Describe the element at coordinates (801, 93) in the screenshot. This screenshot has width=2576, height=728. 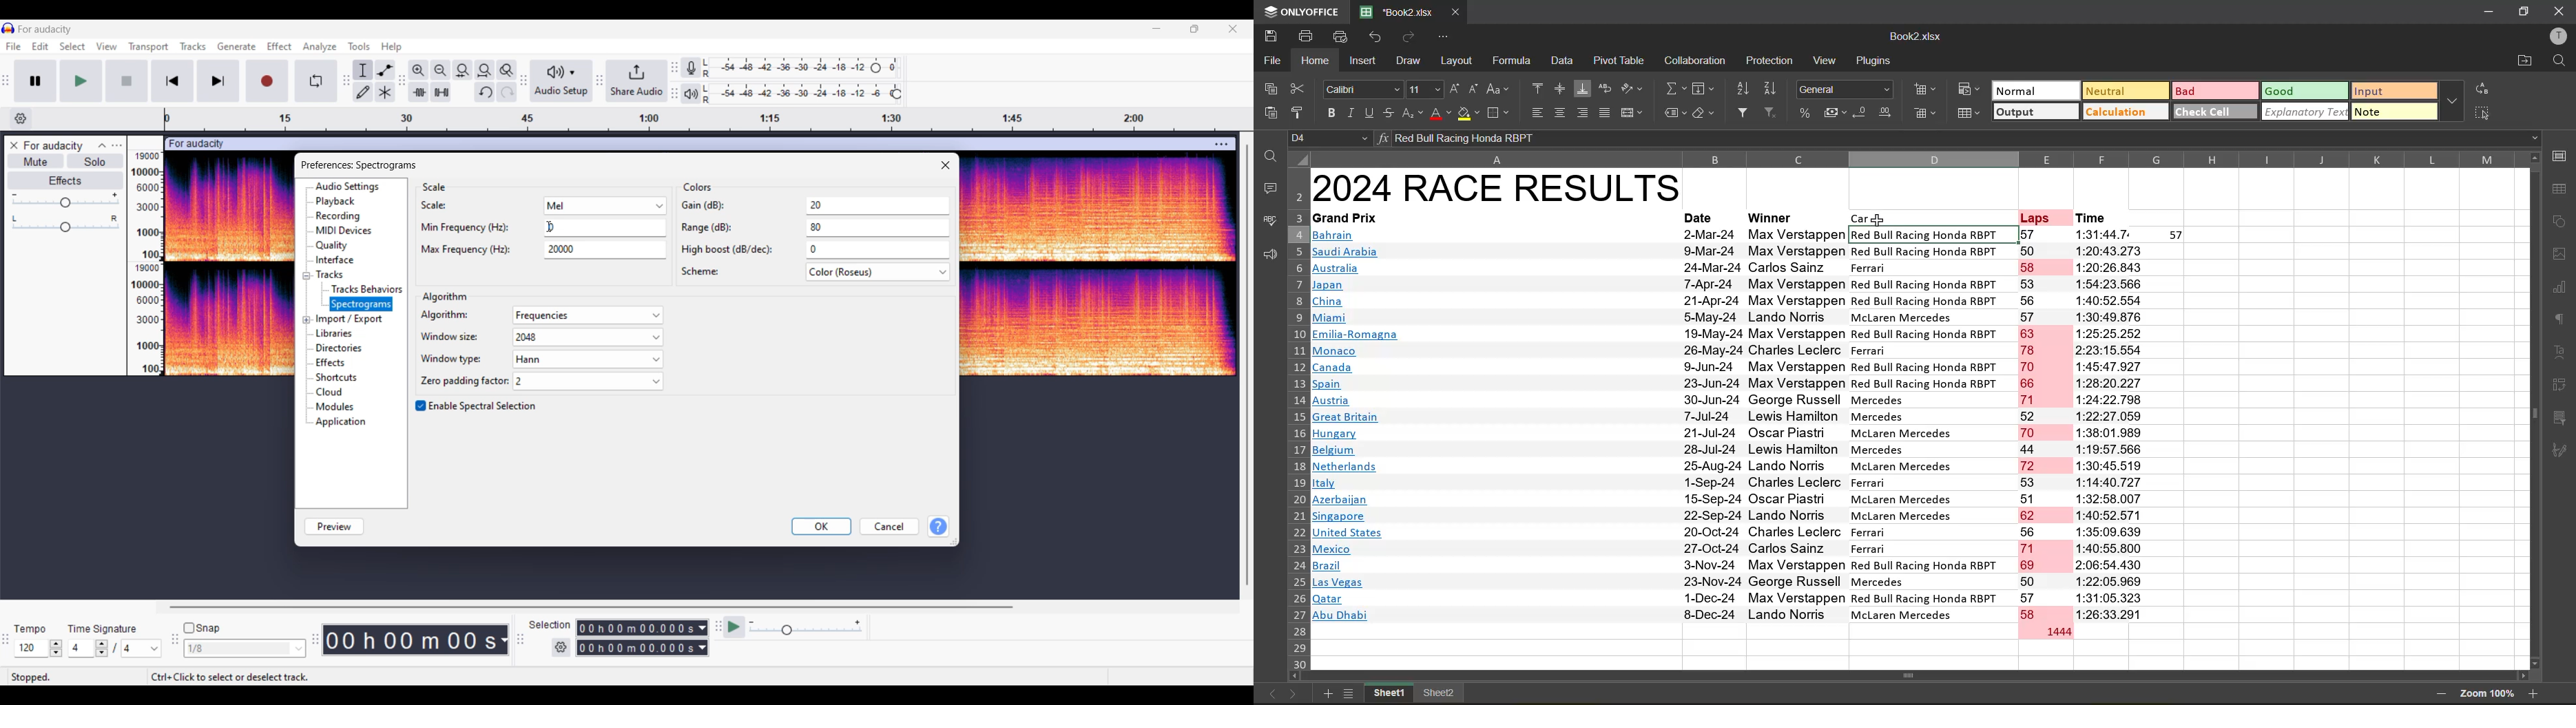
I see `Playback level` at that location.